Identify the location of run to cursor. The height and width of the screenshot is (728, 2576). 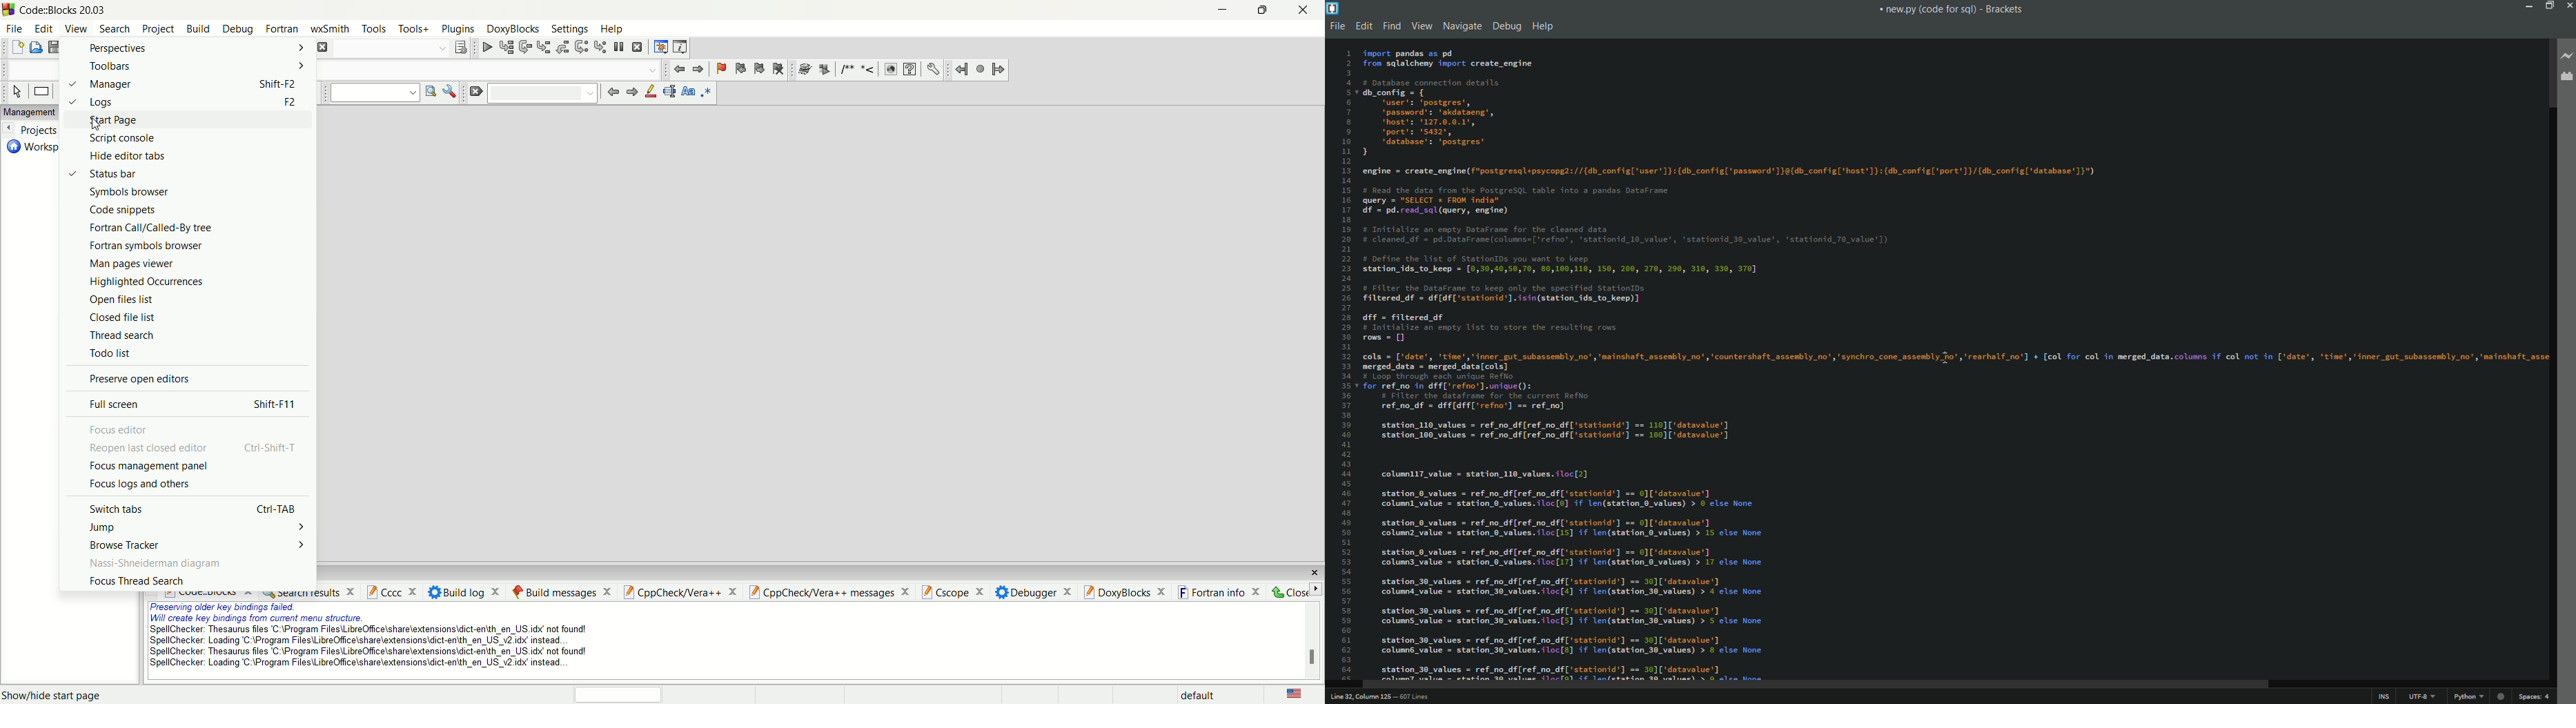
(505, 47).